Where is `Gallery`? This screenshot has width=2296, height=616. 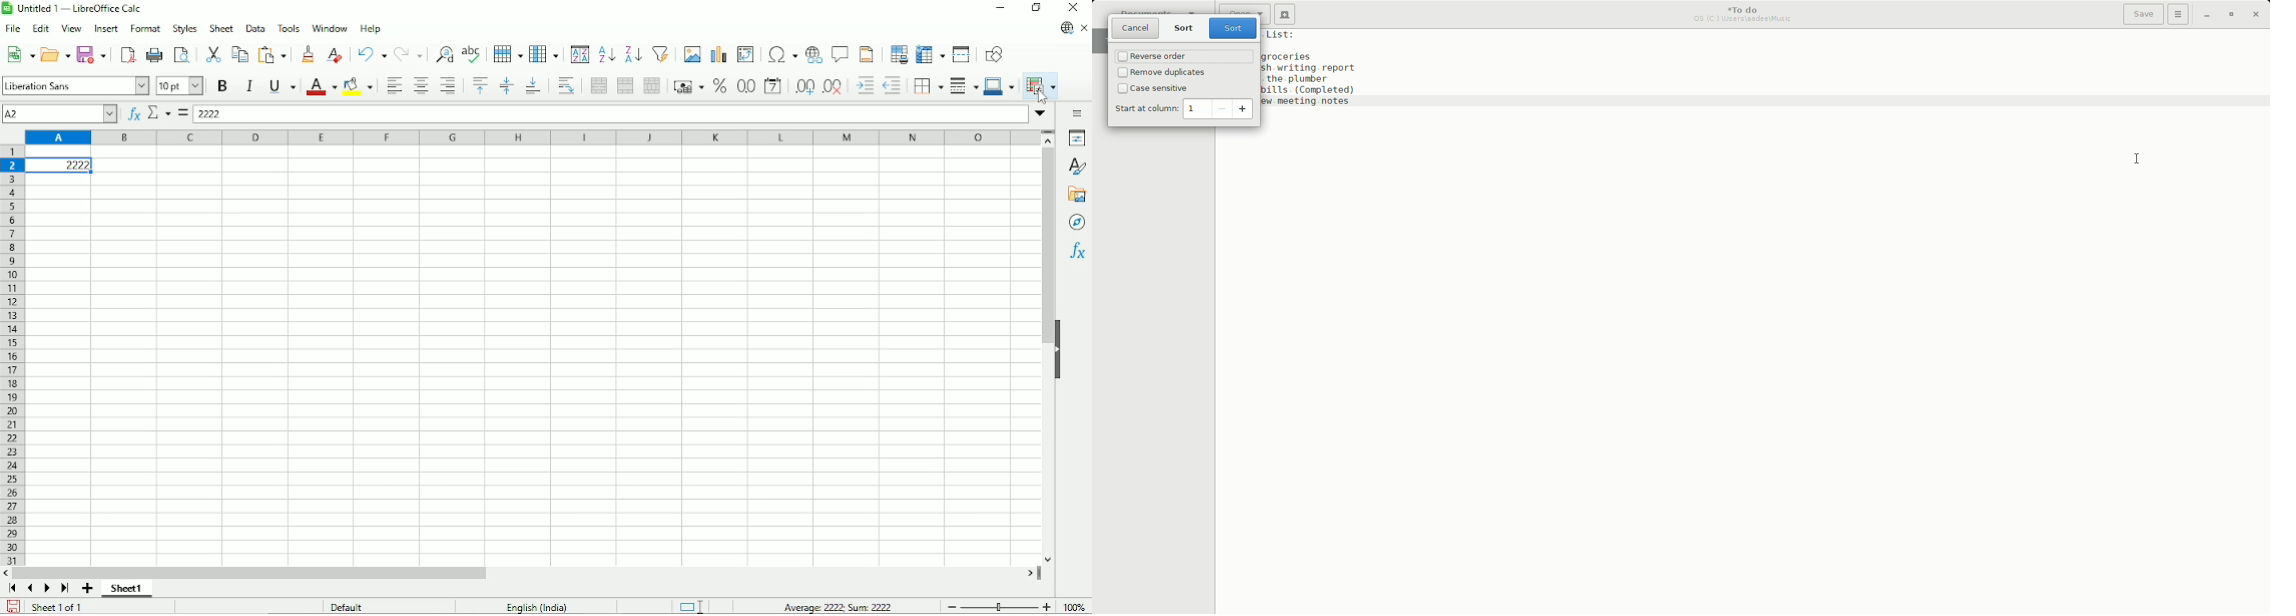 Gallery is located at coordinates (1076, 195).